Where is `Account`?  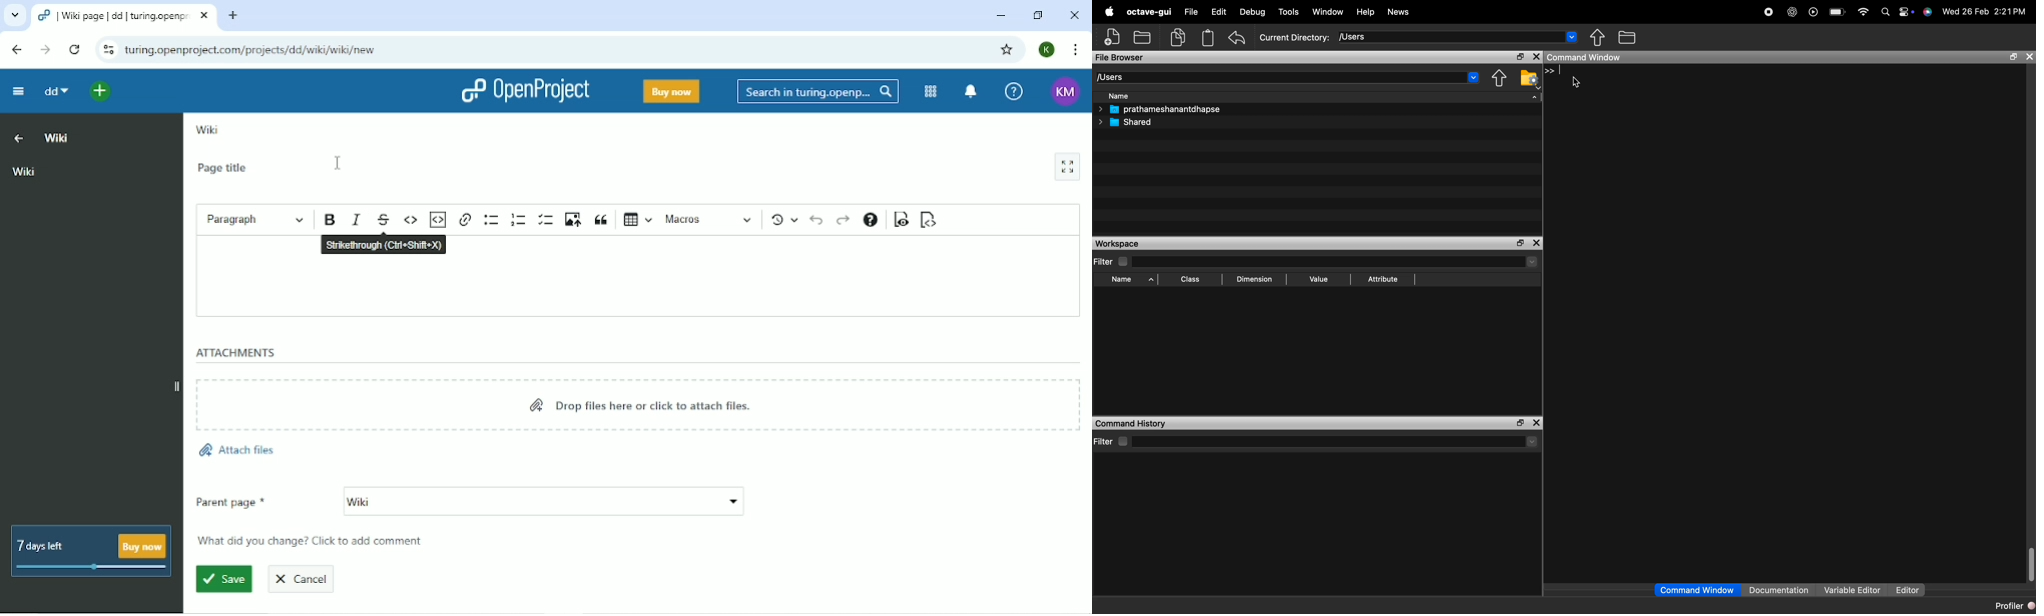
Account is located at coordinates (1047, 50).